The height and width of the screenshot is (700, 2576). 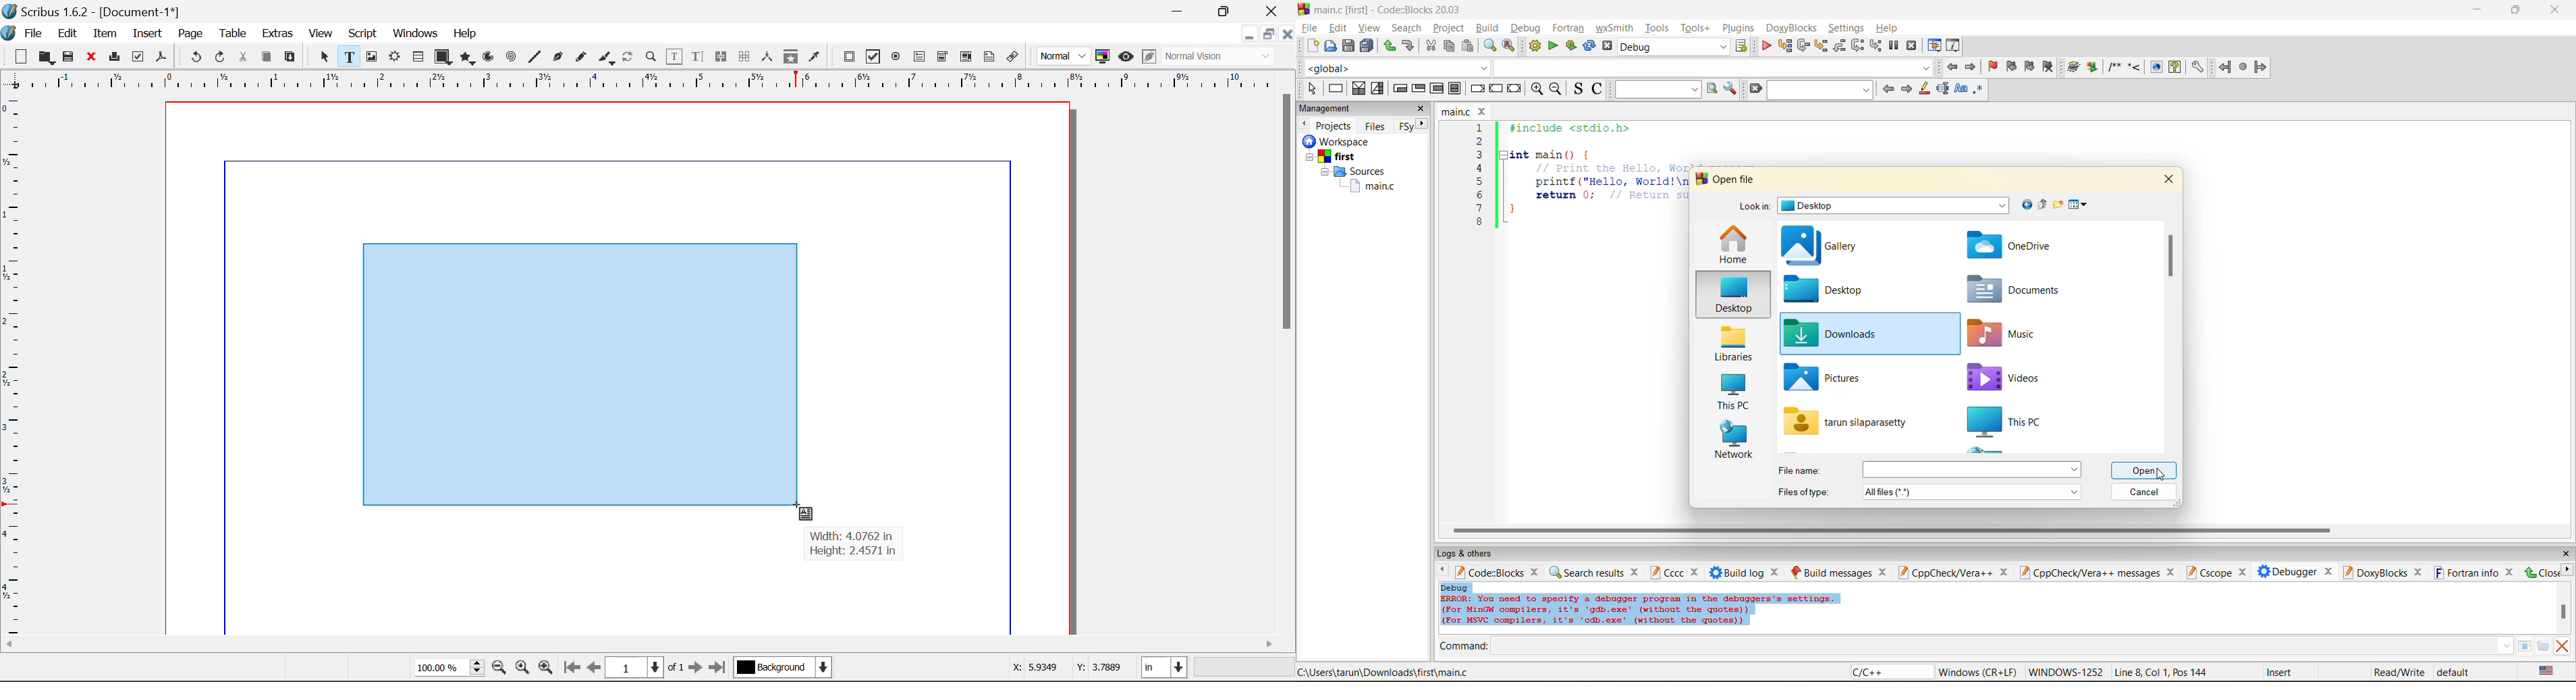 I want to click on go to last, so click(x=2025, y=204).